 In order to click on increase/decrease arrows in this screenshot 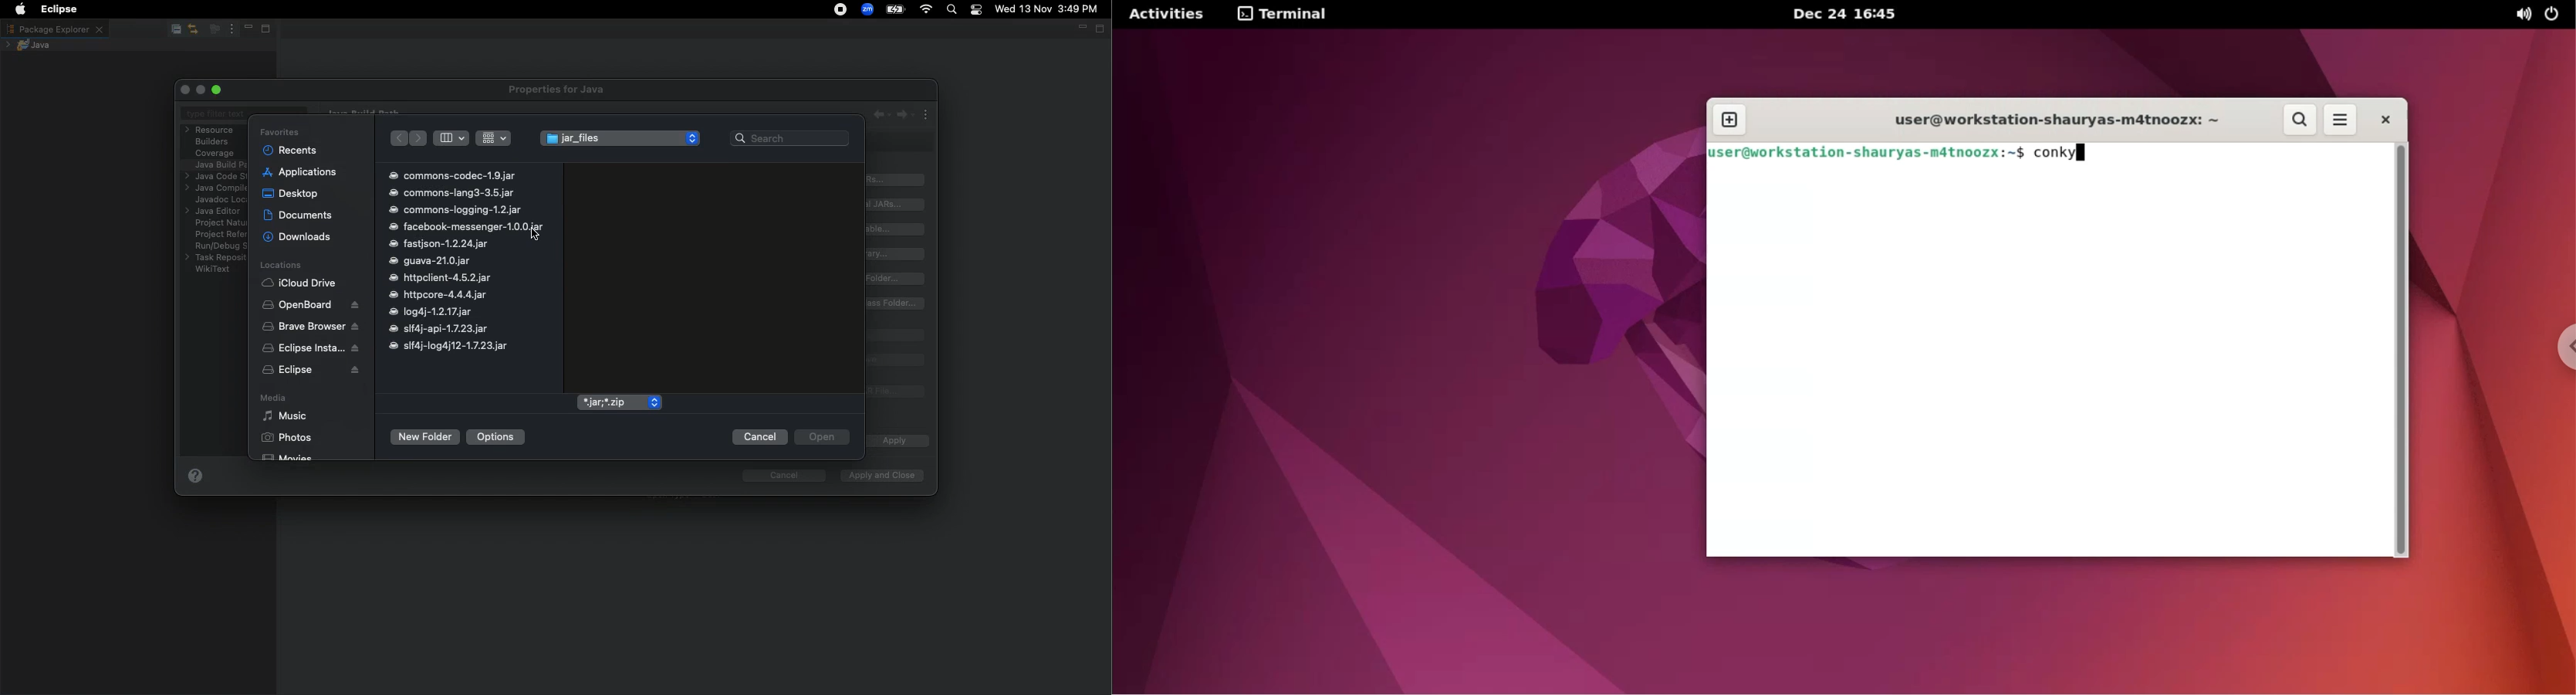, I will do `click(654, 402)`.